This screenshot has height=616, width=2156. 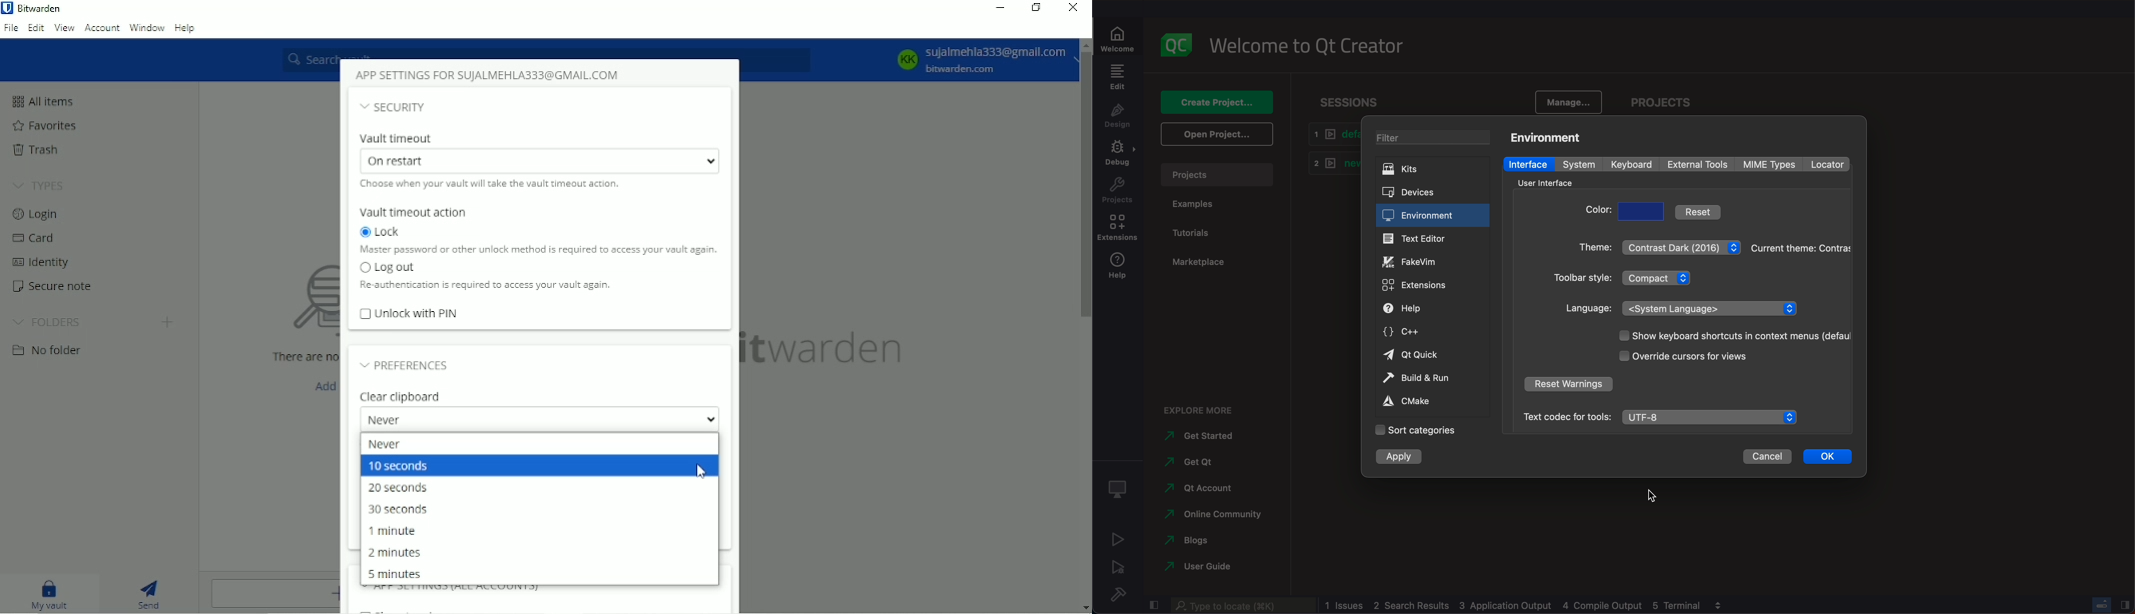 I want to click on Favorites, so click(x=54, y=125).